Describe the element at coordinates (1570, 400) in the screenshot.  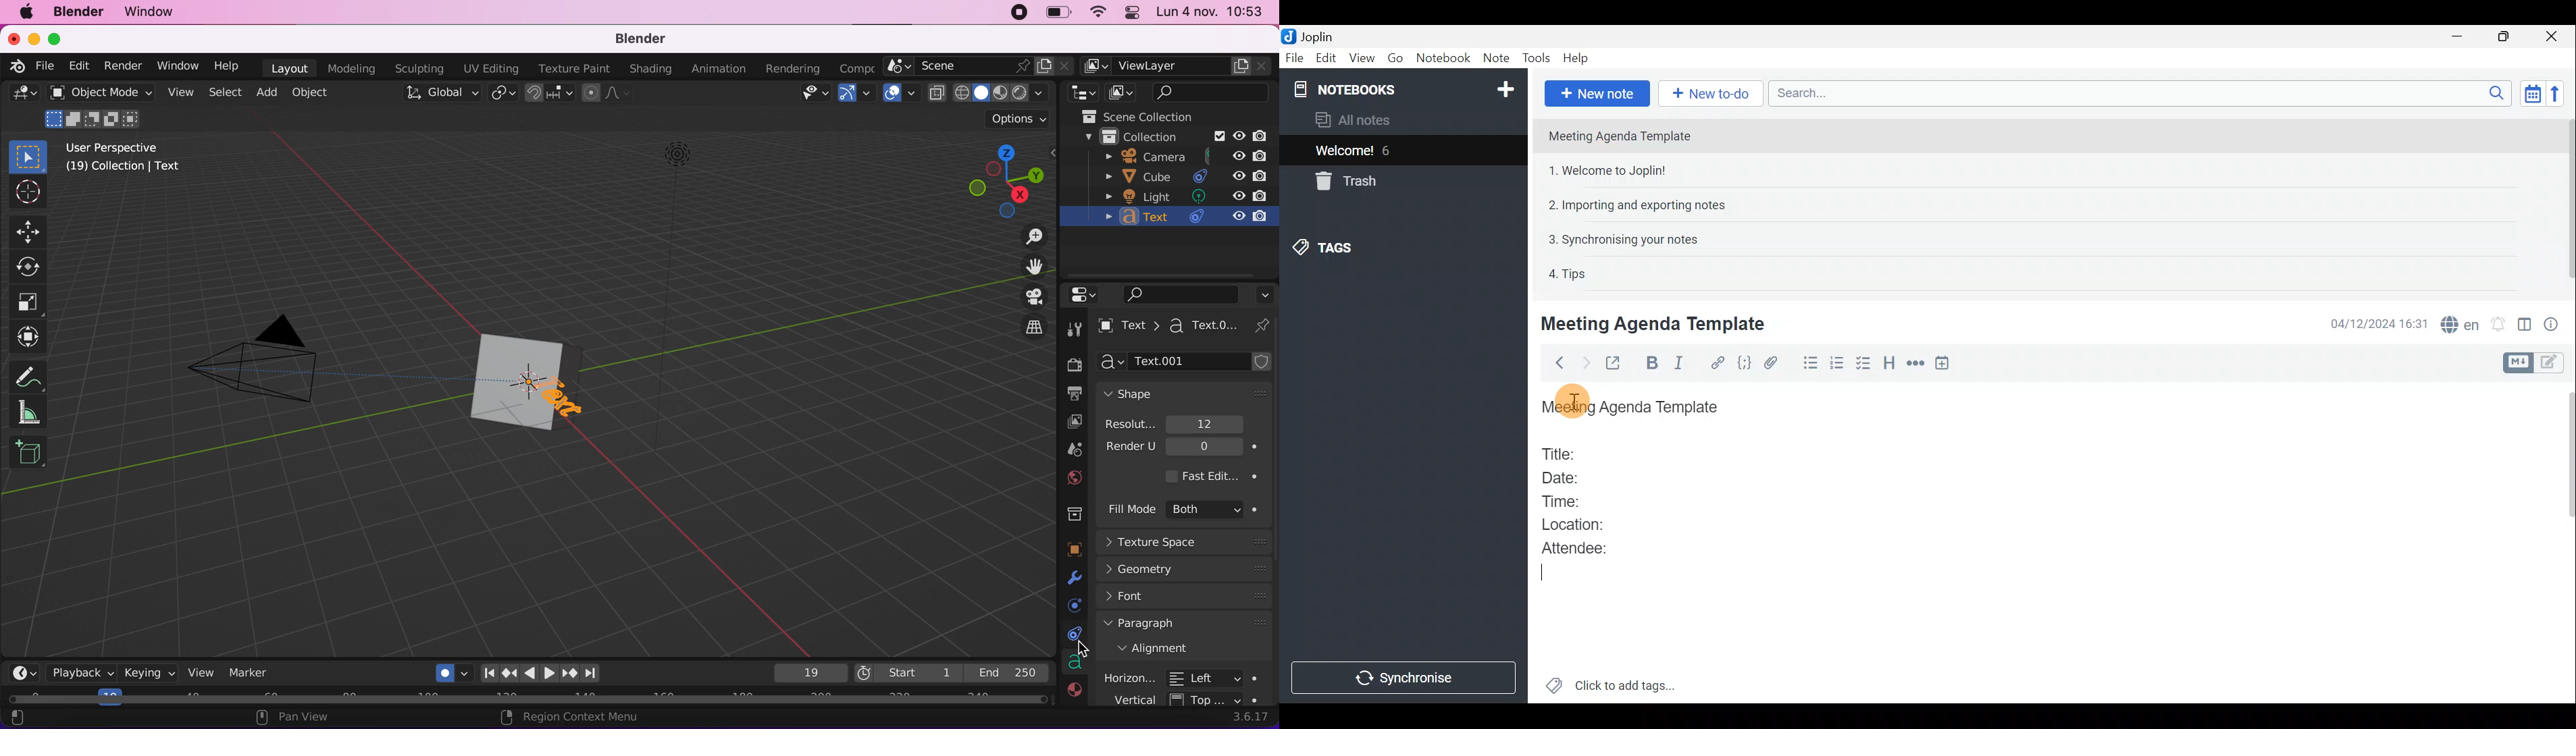
I see `` at that location.